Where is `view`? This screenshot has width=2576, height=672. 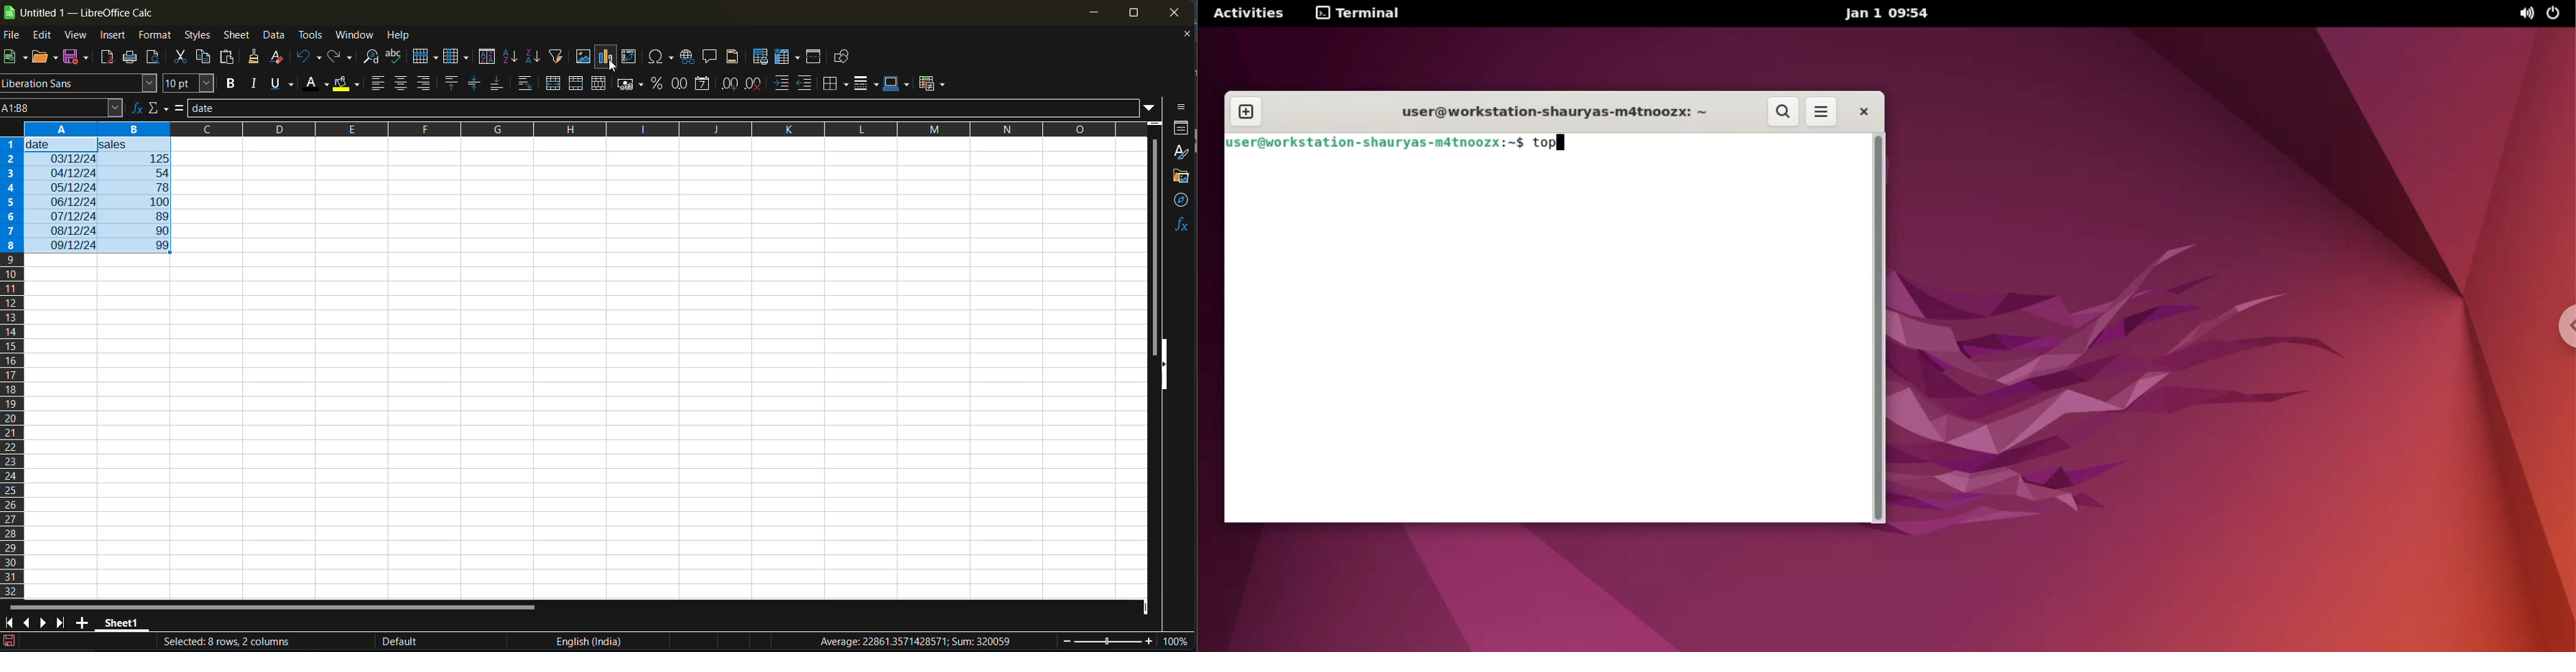
view is located at coordinates (79, 36).